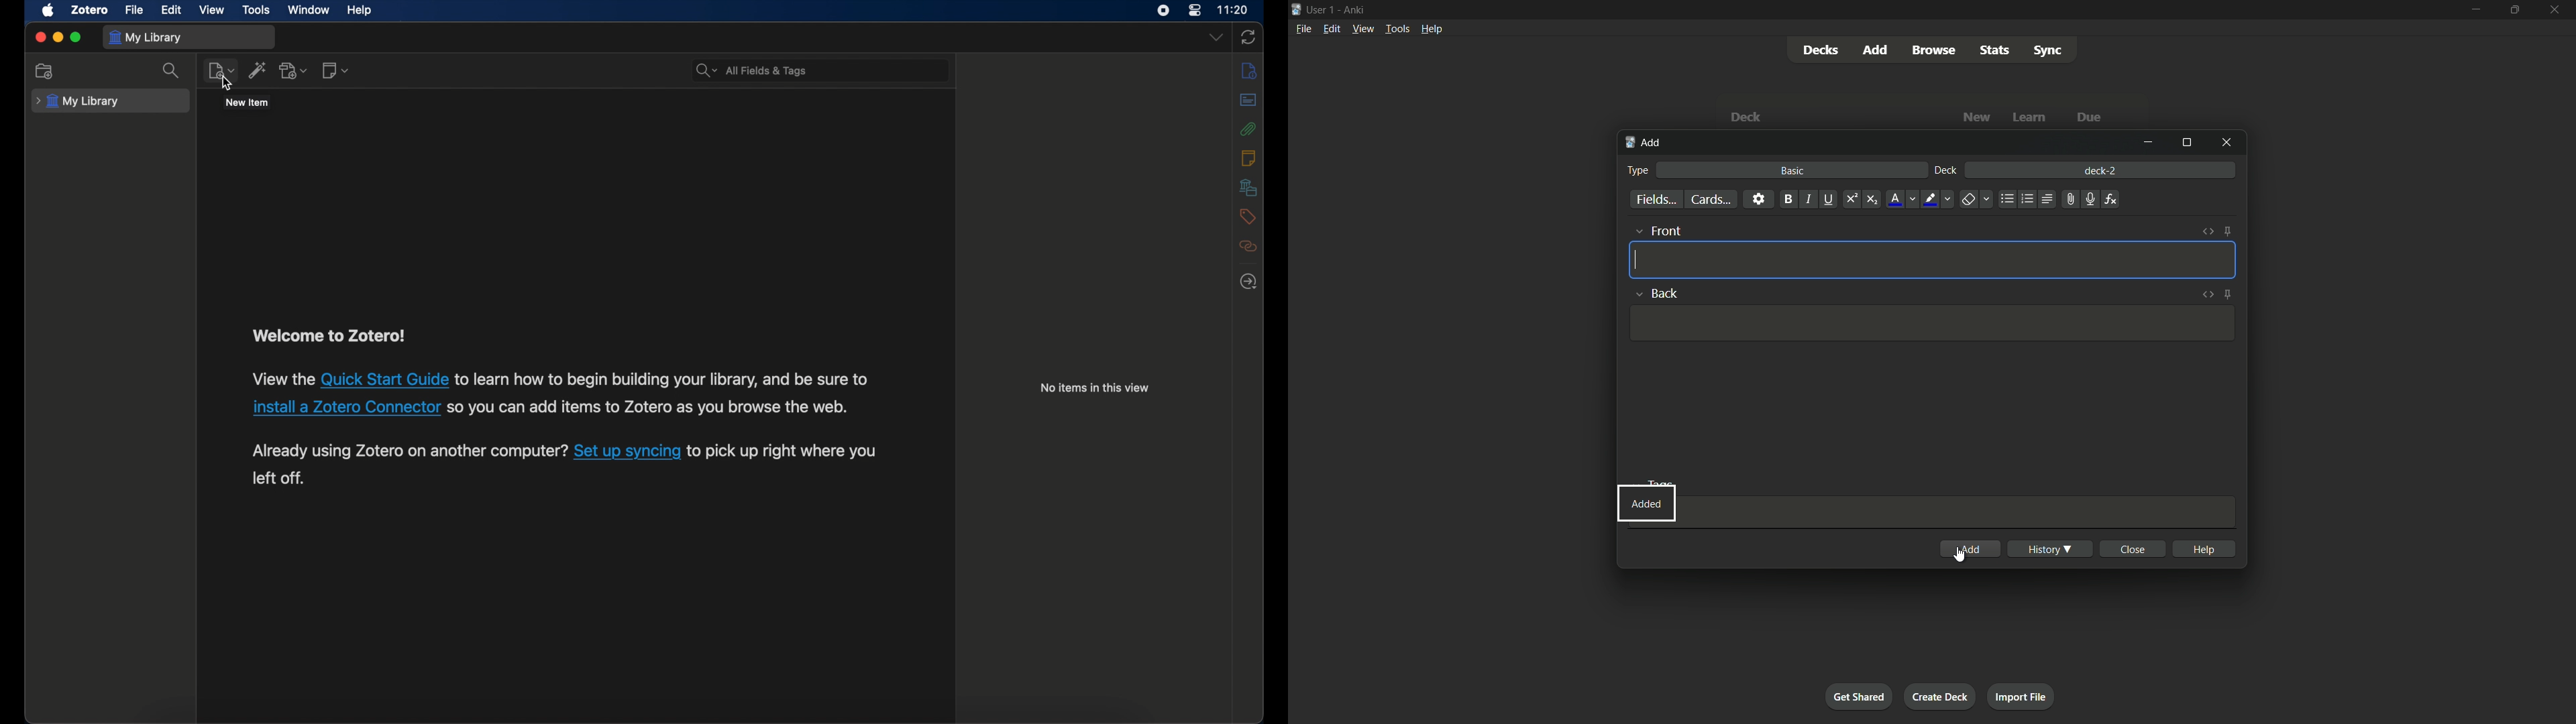 The width and height of the screenshot is (2576, 728). I want to click on locate, so click(1248, 280).